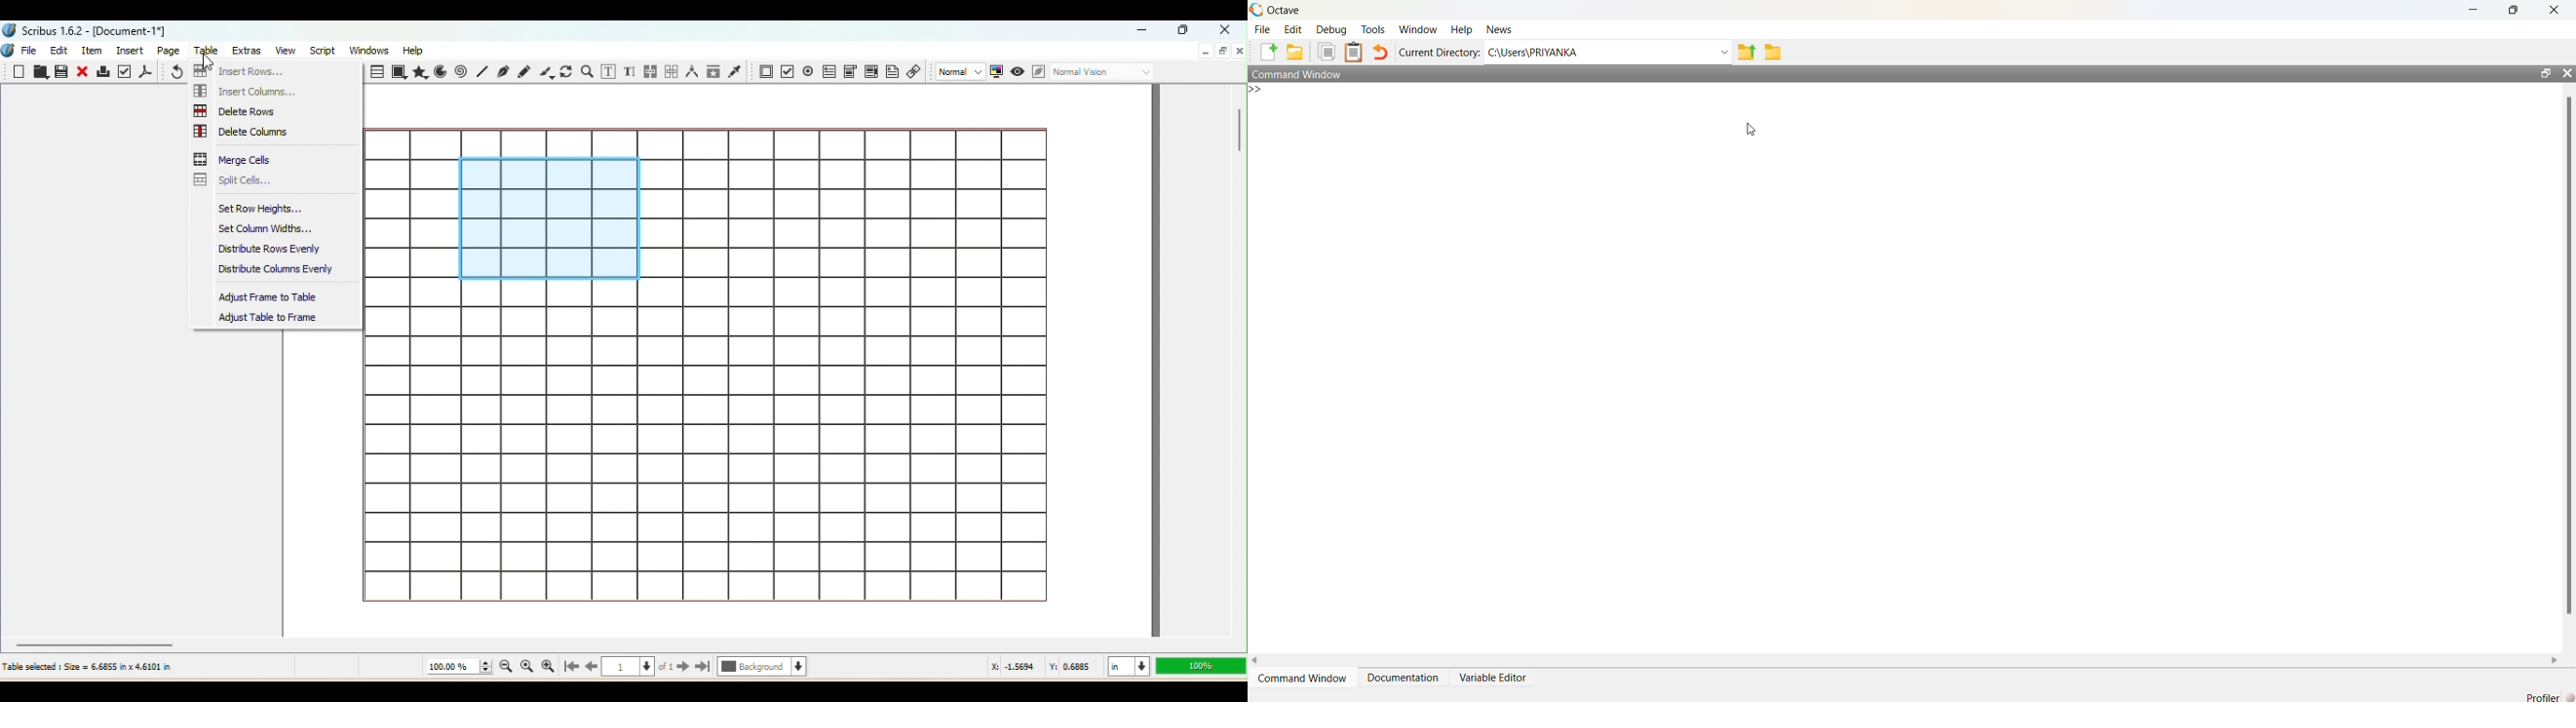 The height and width of the screenshot is (728, 2576). Describe the element at coordinates (210, 52) in the screenshot. I see `Table` at that location.